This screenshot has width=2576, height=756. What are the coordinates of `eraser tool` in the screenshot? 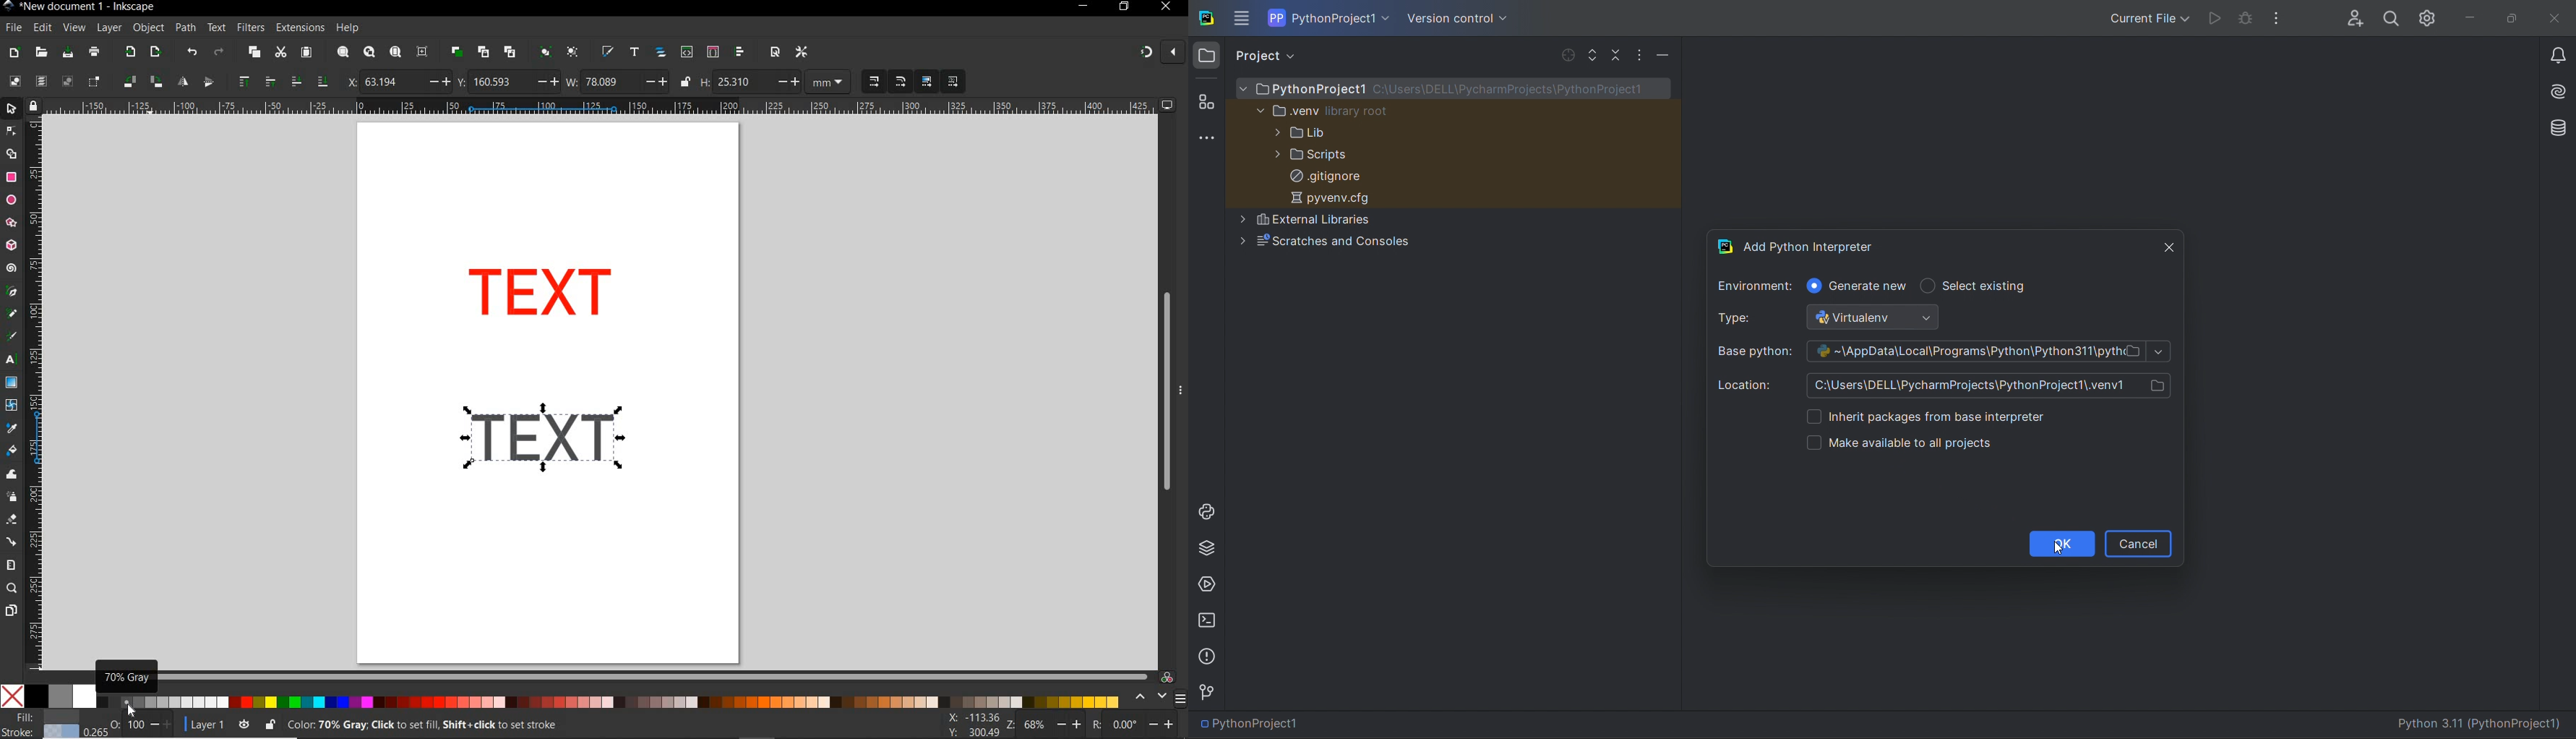 It's located at (11, 520).